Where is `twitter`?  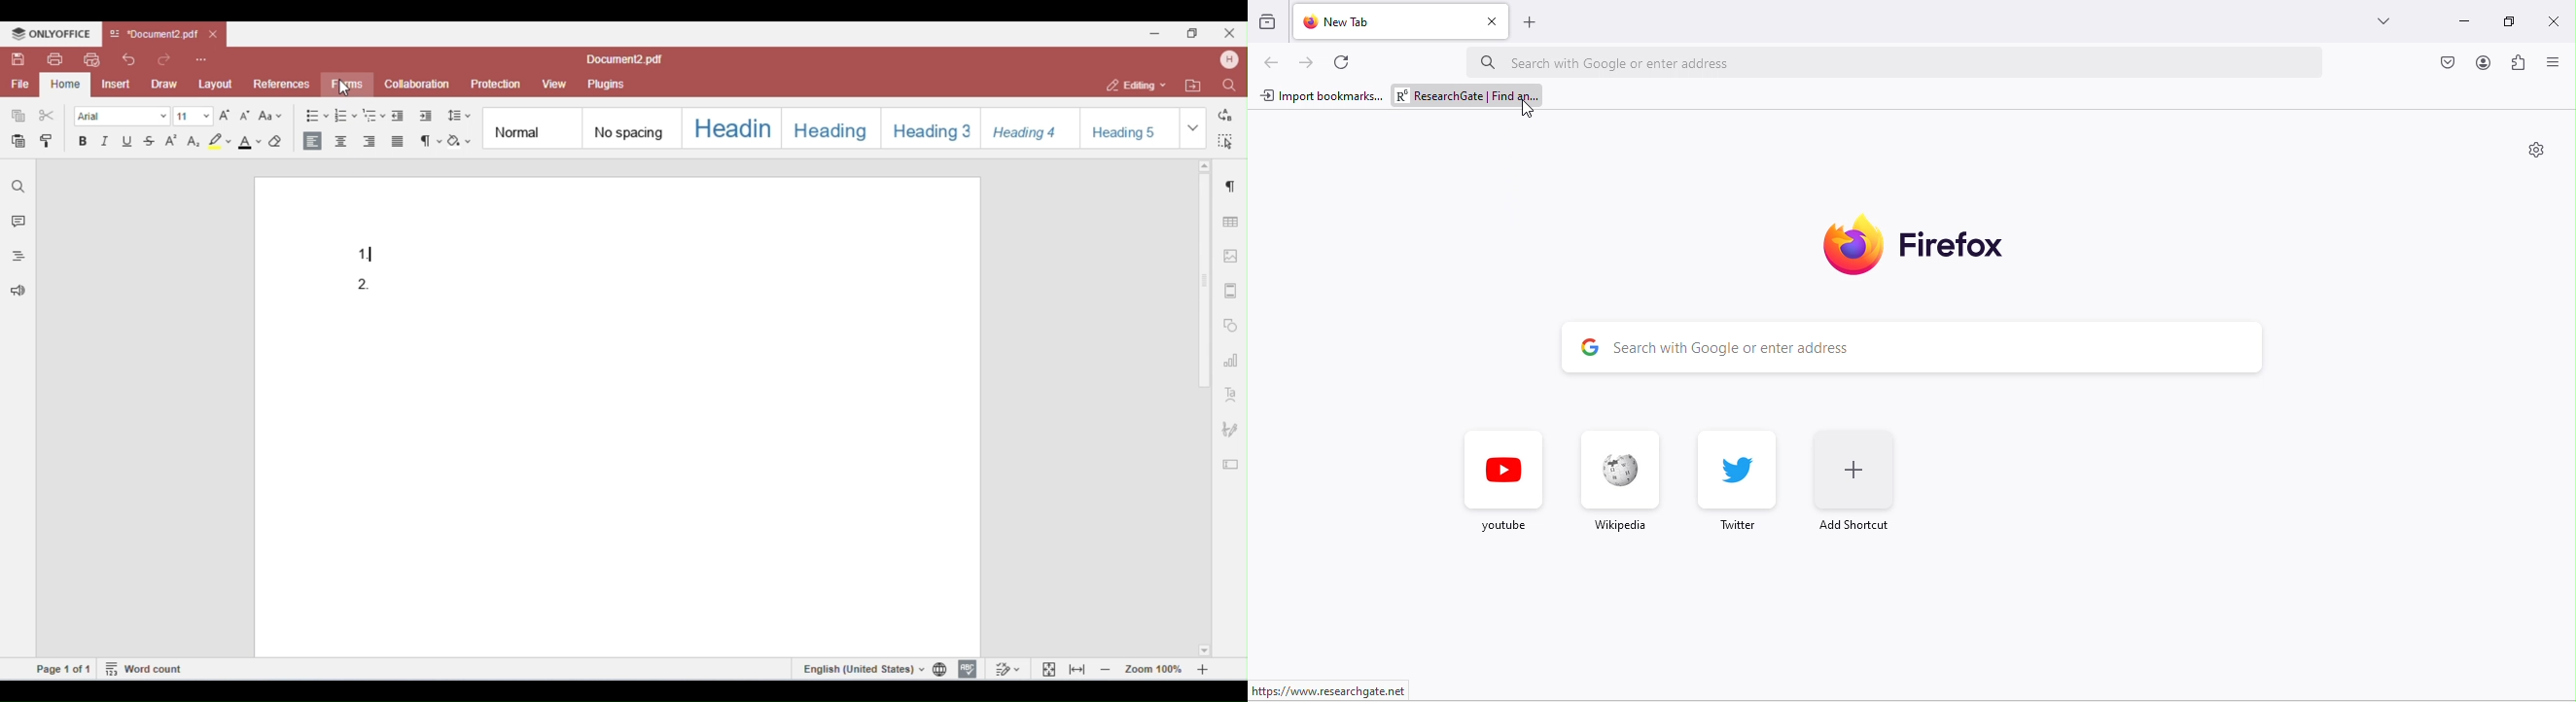 twitter is located at coordinates (1738, 480).